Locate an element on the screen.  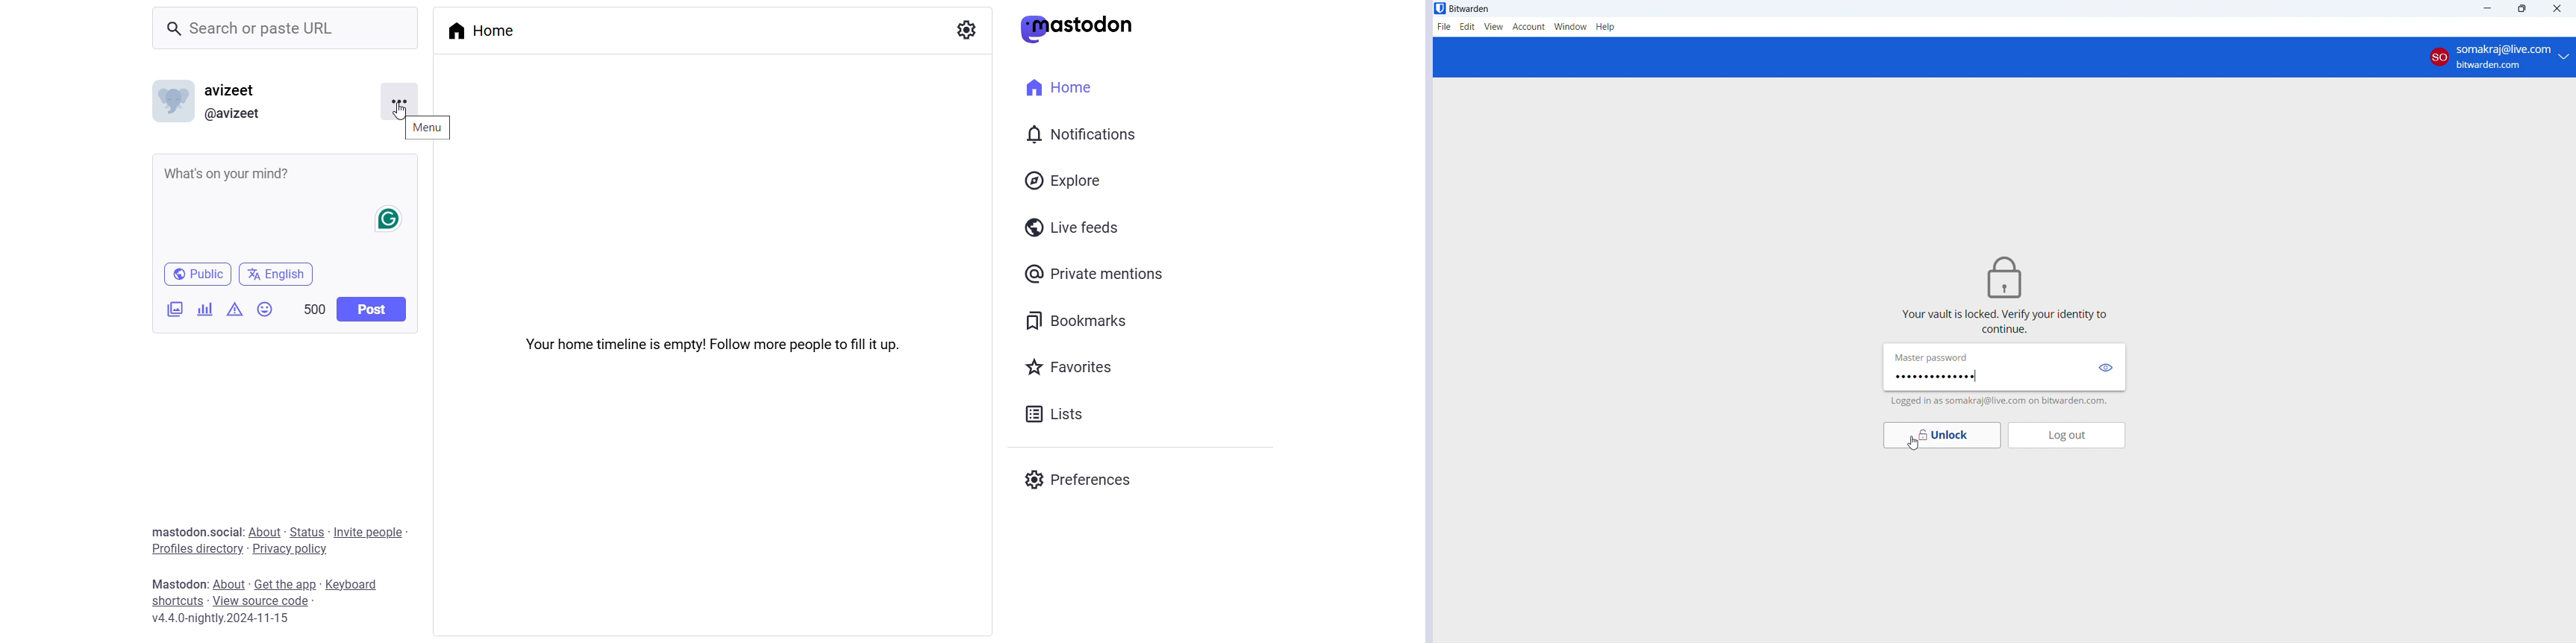
window is located at coordinates (1570, 27).